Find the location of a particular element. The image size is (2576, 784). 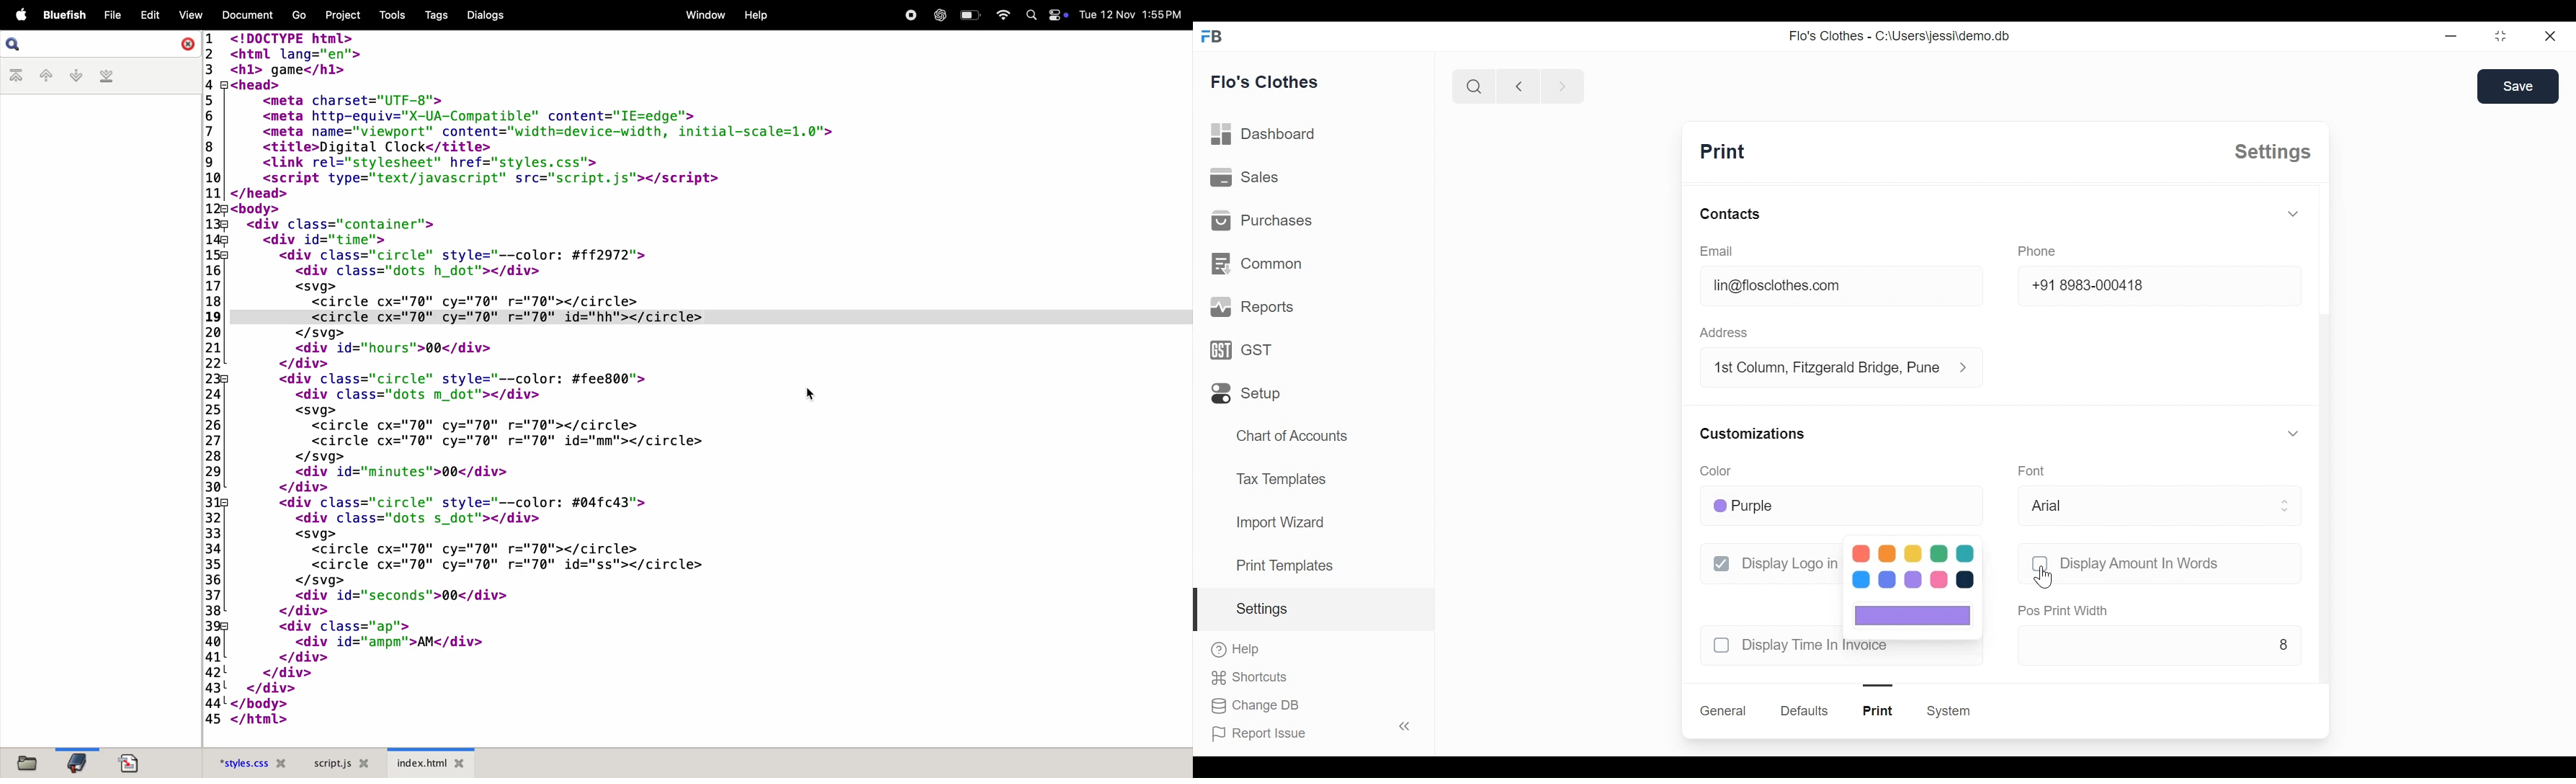

tax templates is located at coordinates (1279, 478).